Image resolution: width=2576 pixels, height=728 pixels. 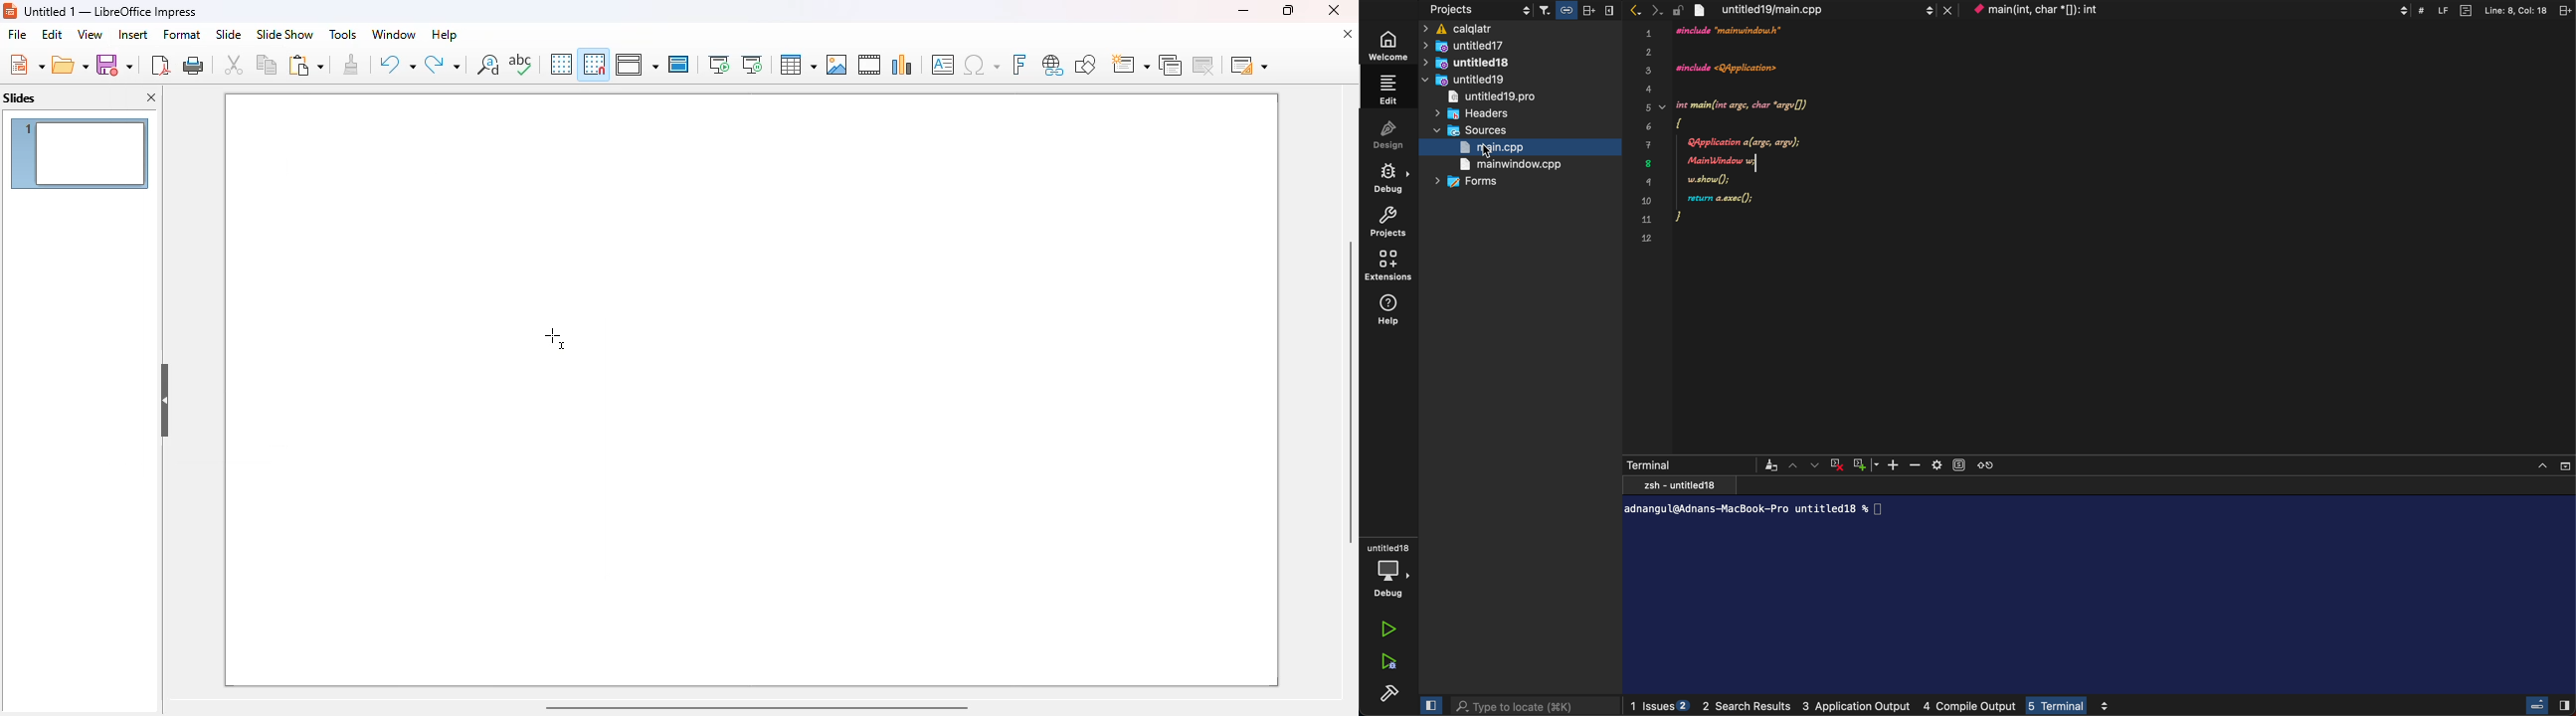 I want to click on delete slide, so click(x=1206, y=65).